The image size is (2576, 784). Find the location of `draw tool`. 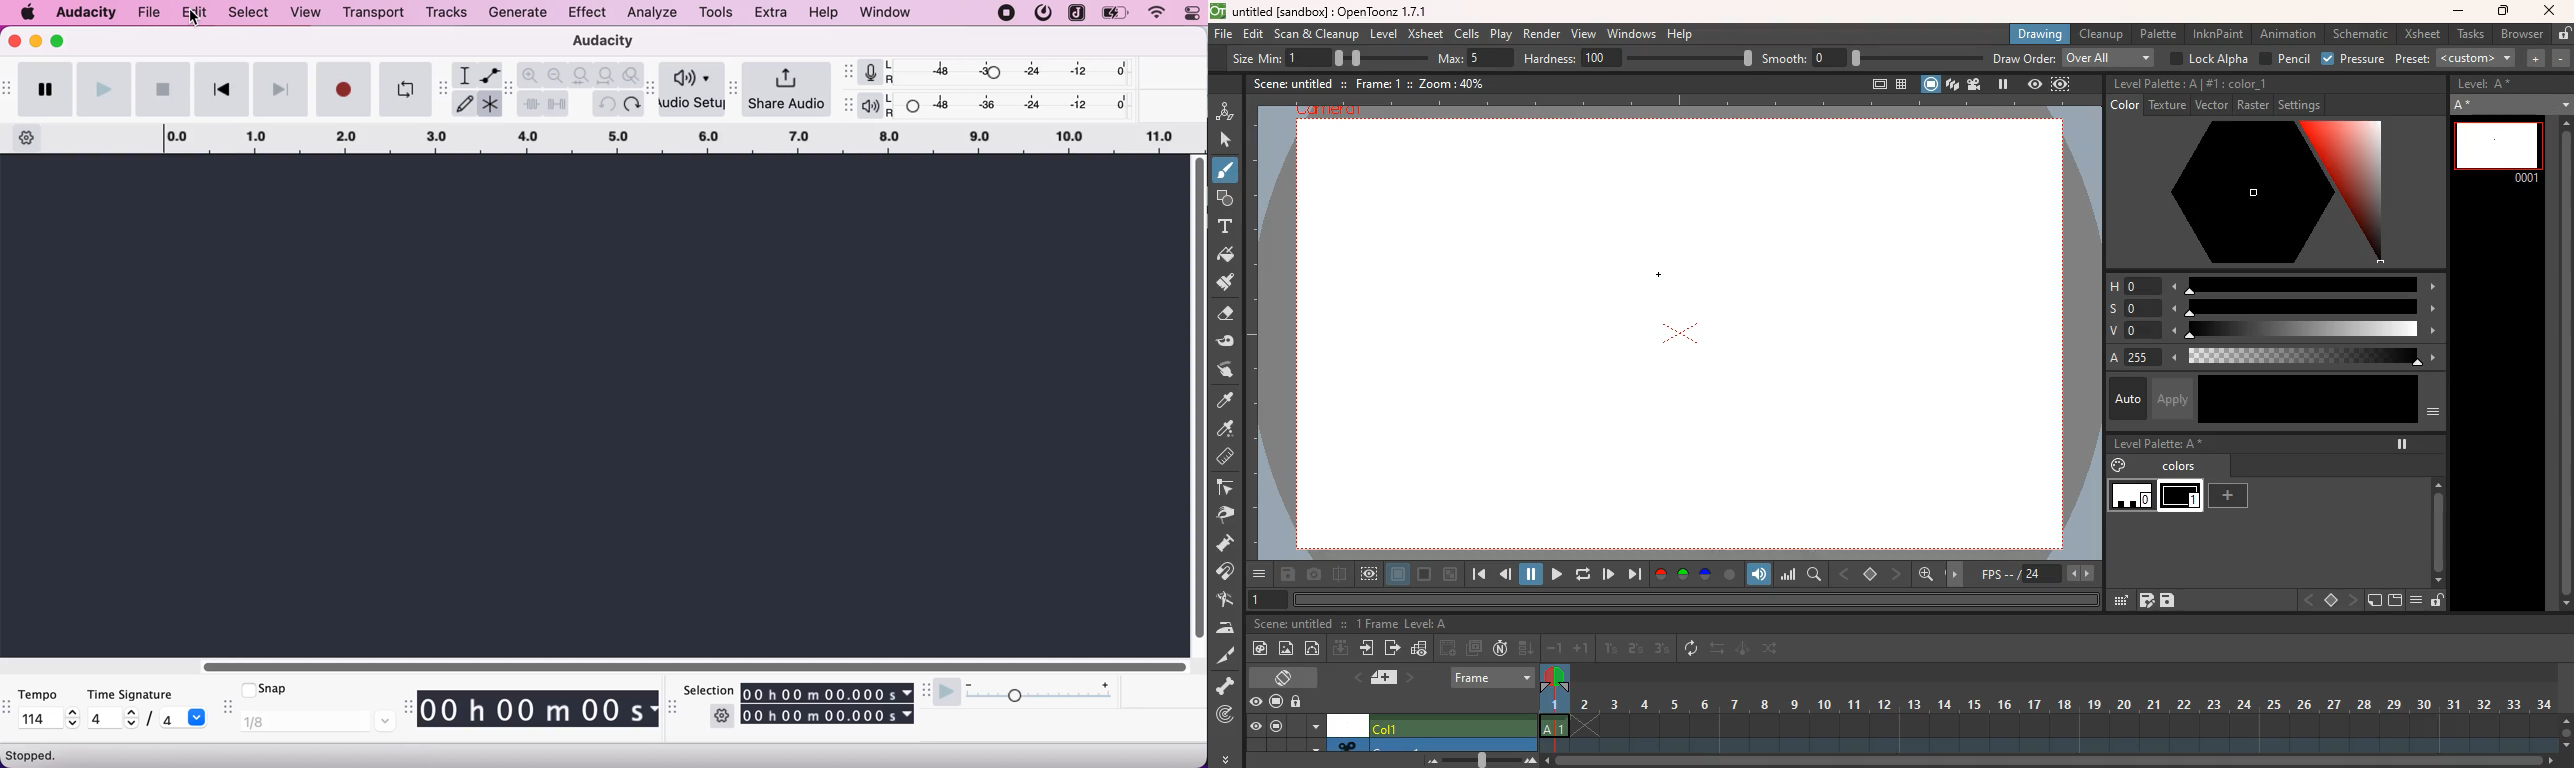

draw tool is located at coordinates (464, 105).